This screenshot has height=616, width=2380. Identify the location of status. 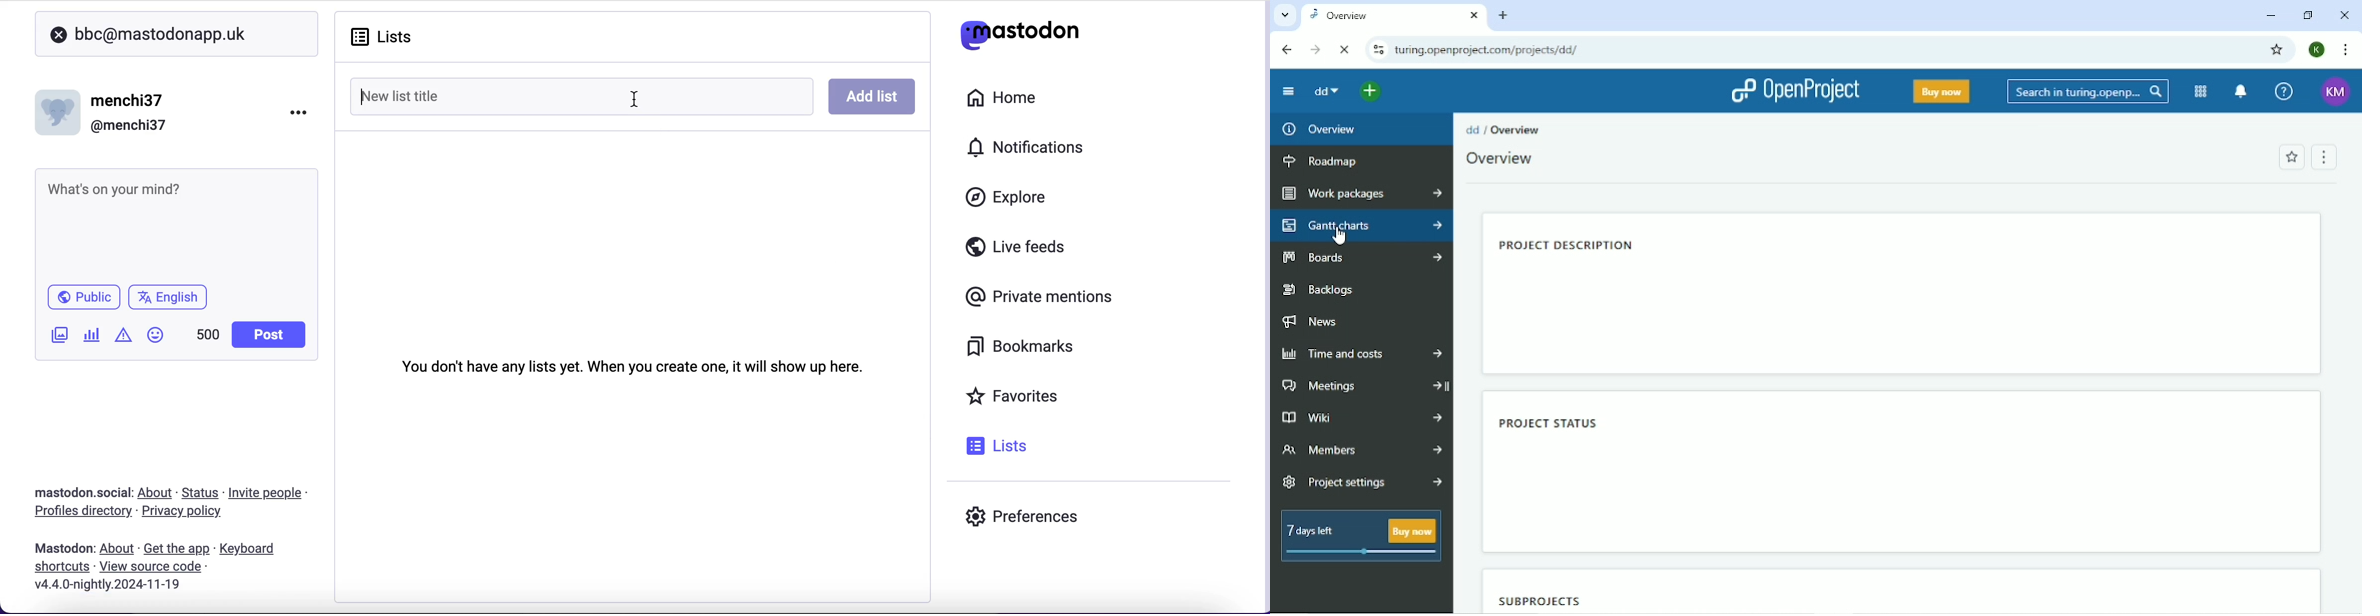
(202, 493).